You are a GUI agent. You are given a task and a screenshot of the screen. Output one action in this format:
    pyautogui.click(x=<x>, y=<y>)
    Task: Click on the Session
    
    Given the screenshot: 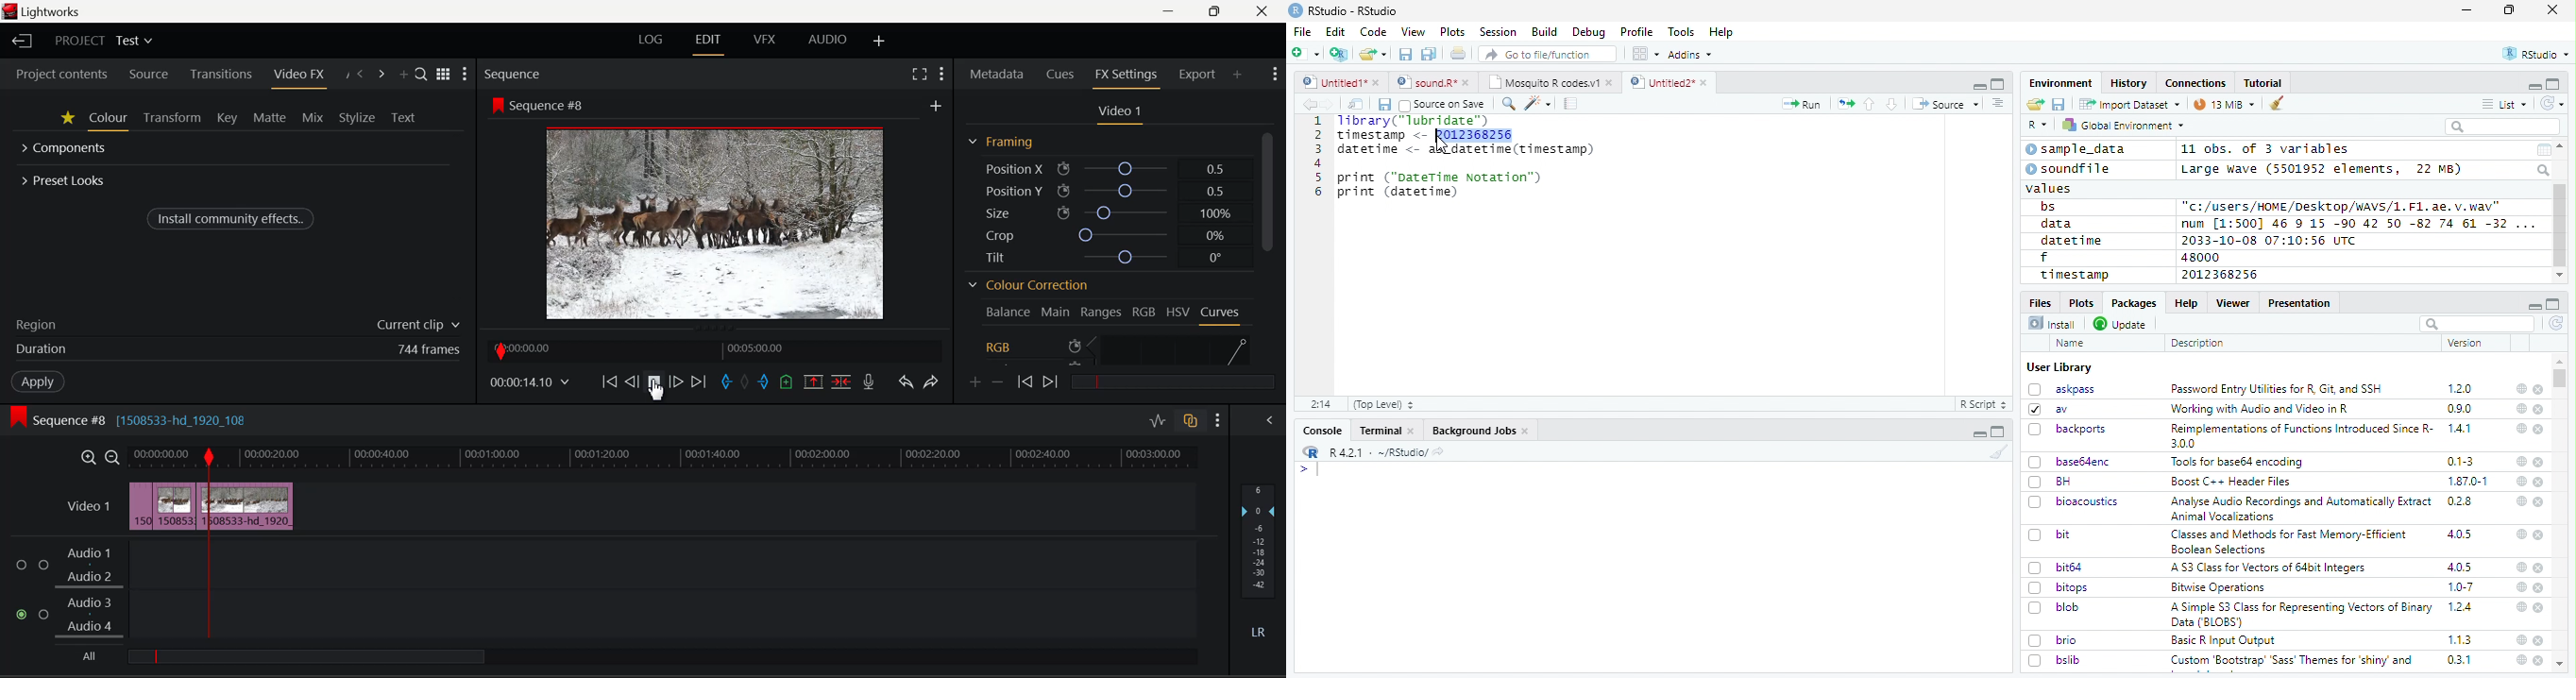 What is the action you would take?
    pyautogui.click(x=1497, y=32)
    